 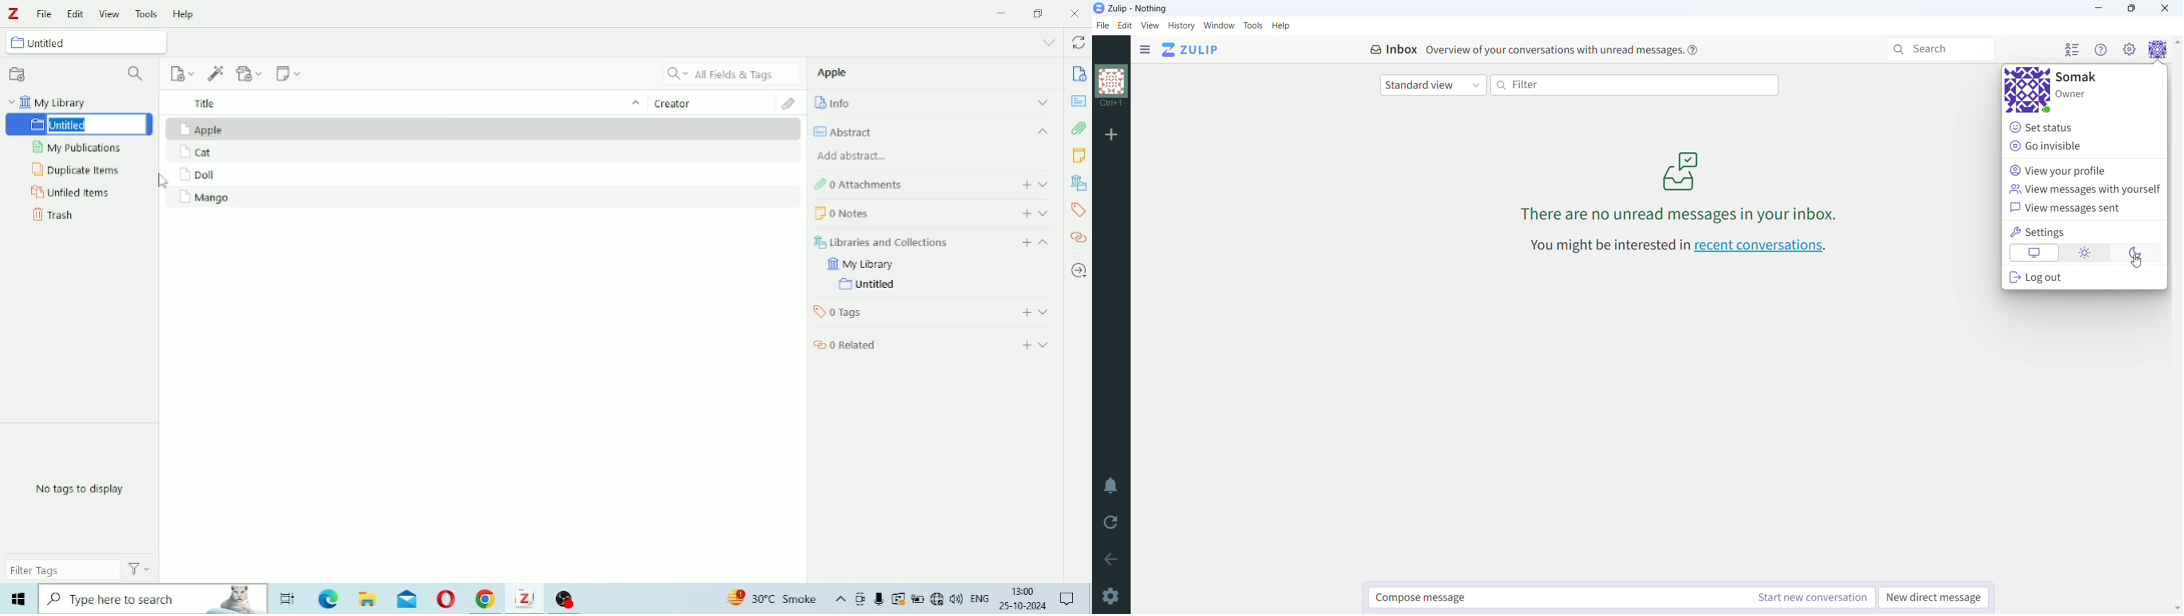 What do you see at coordinates (405, 596) in the screenshot?
I see `` at bounding box center [405, 596].